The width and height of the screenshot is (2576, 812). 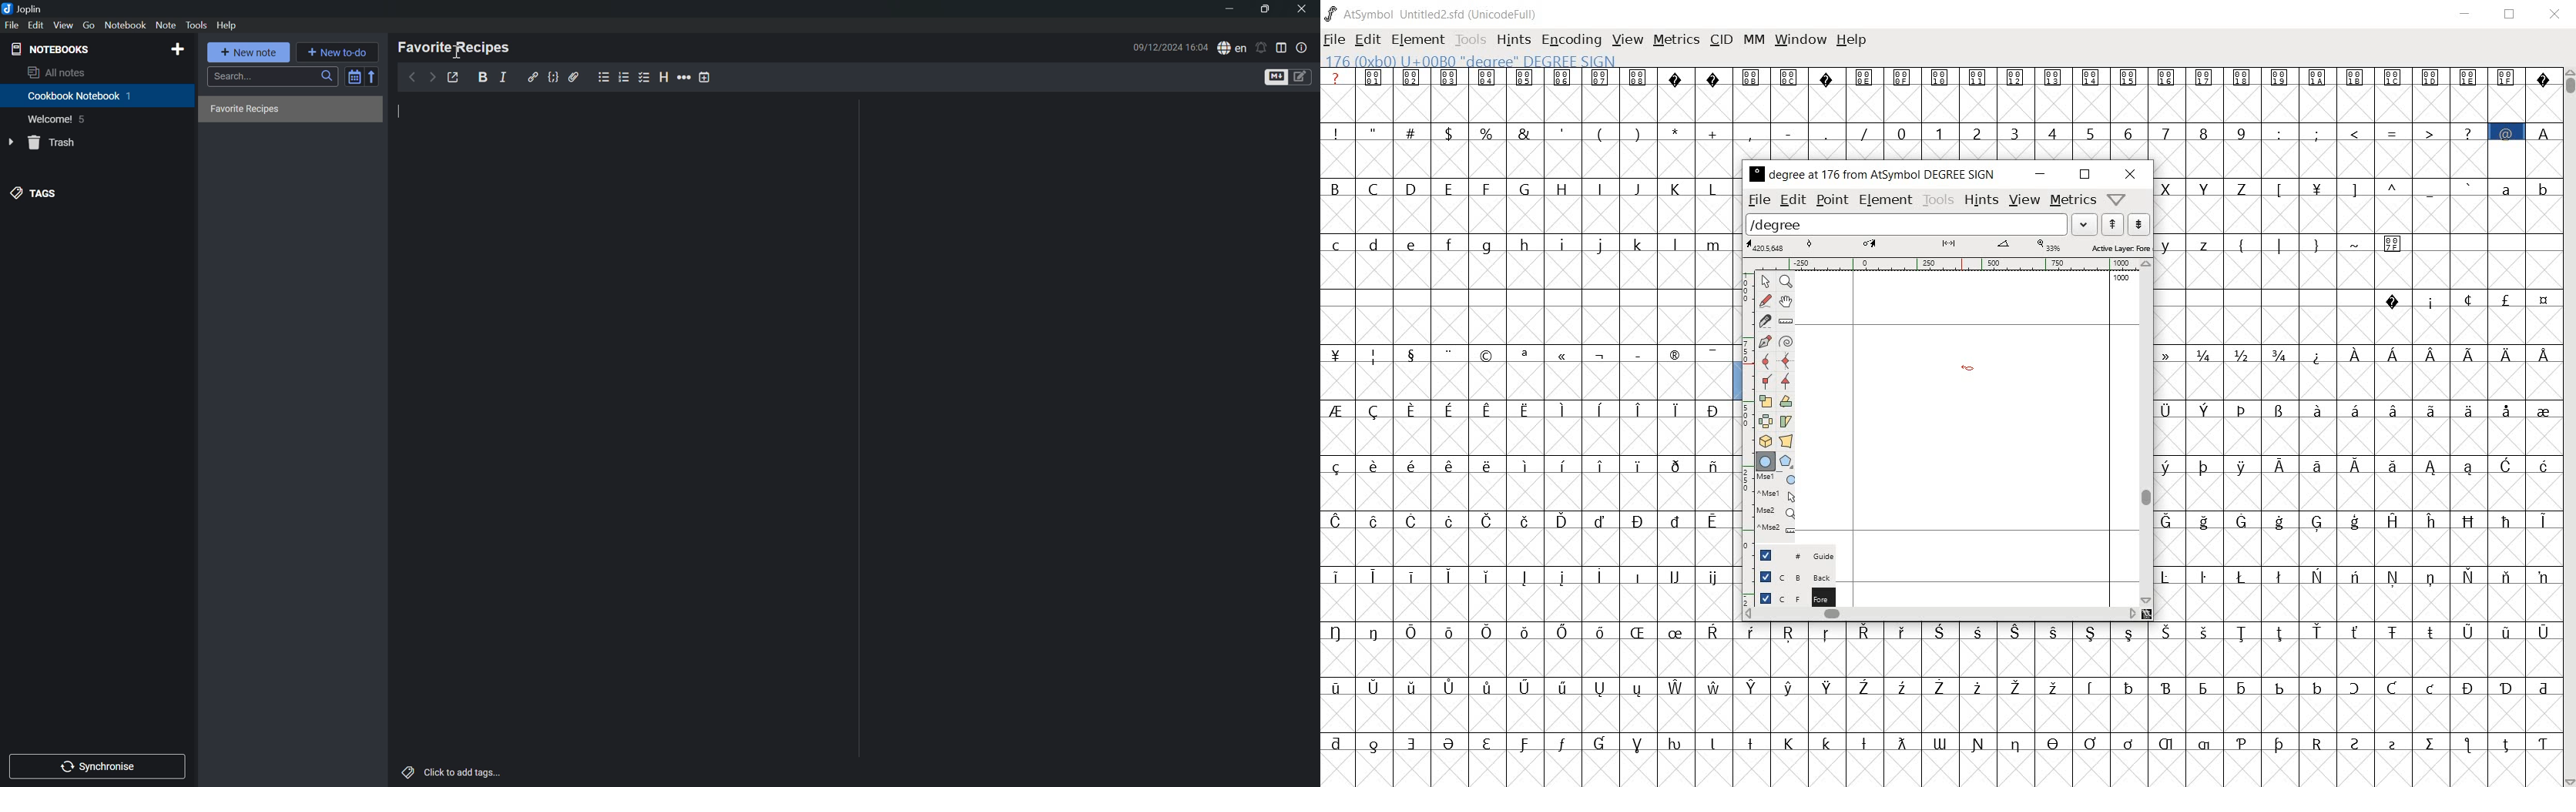 What do you see at coordinates (1827, 76) in the screenshot?
I see `unsupported character` at bounding box center [1827, 76].